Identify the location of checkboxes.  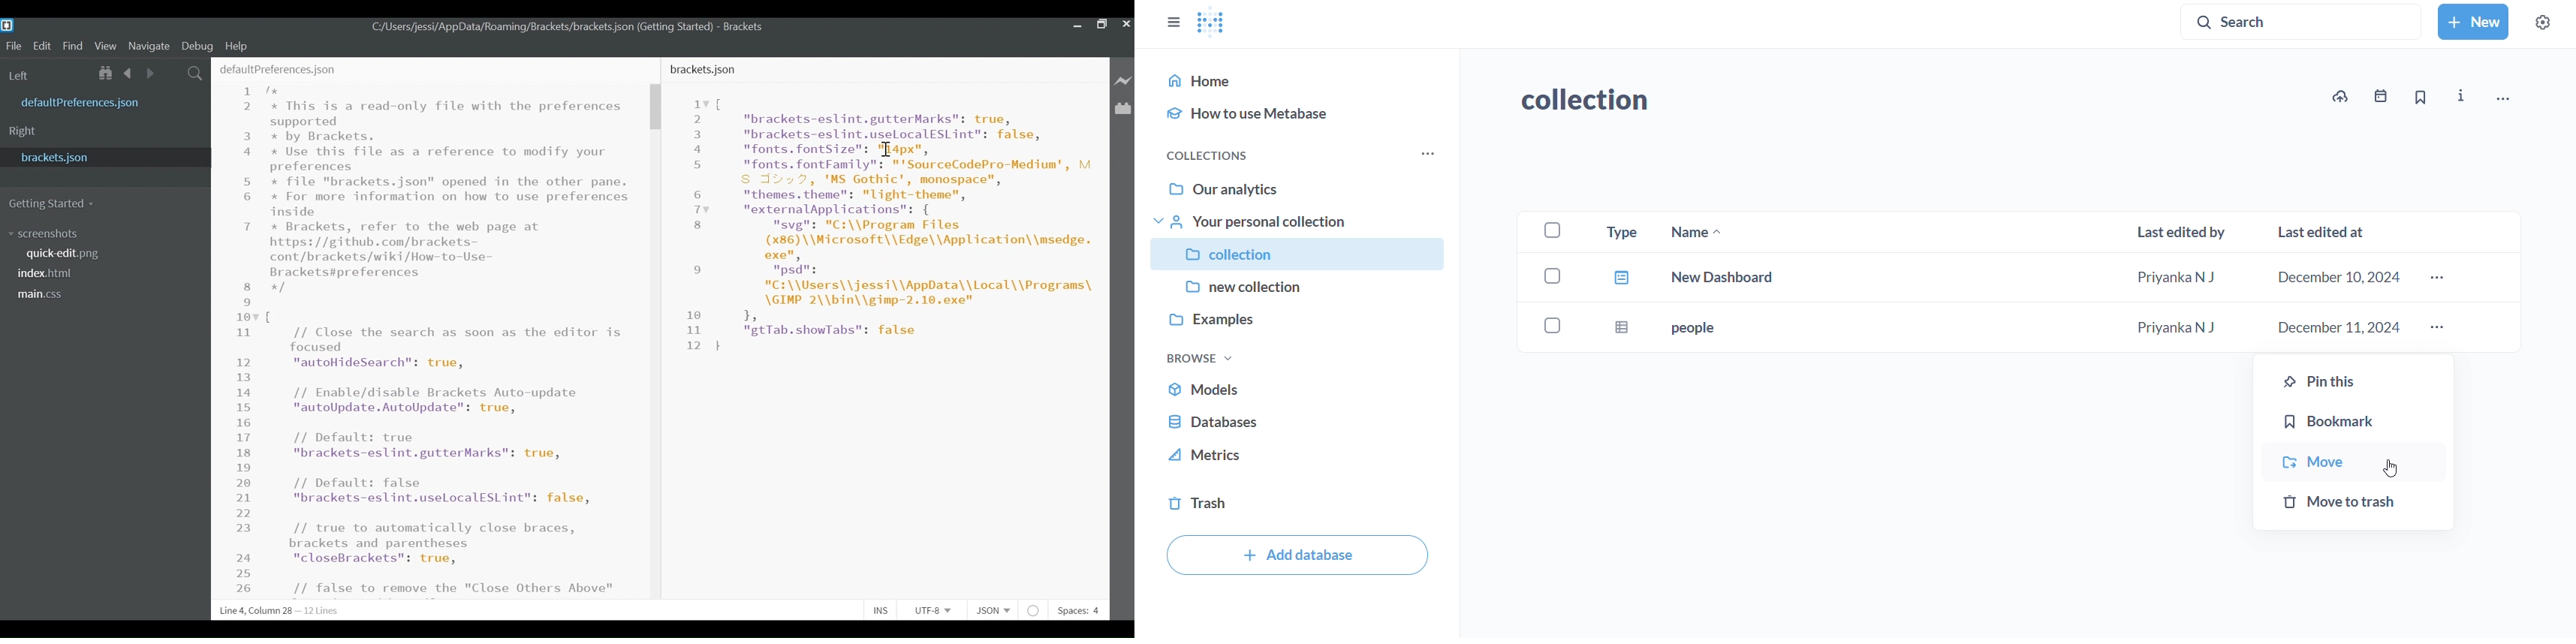
(1552, 229).